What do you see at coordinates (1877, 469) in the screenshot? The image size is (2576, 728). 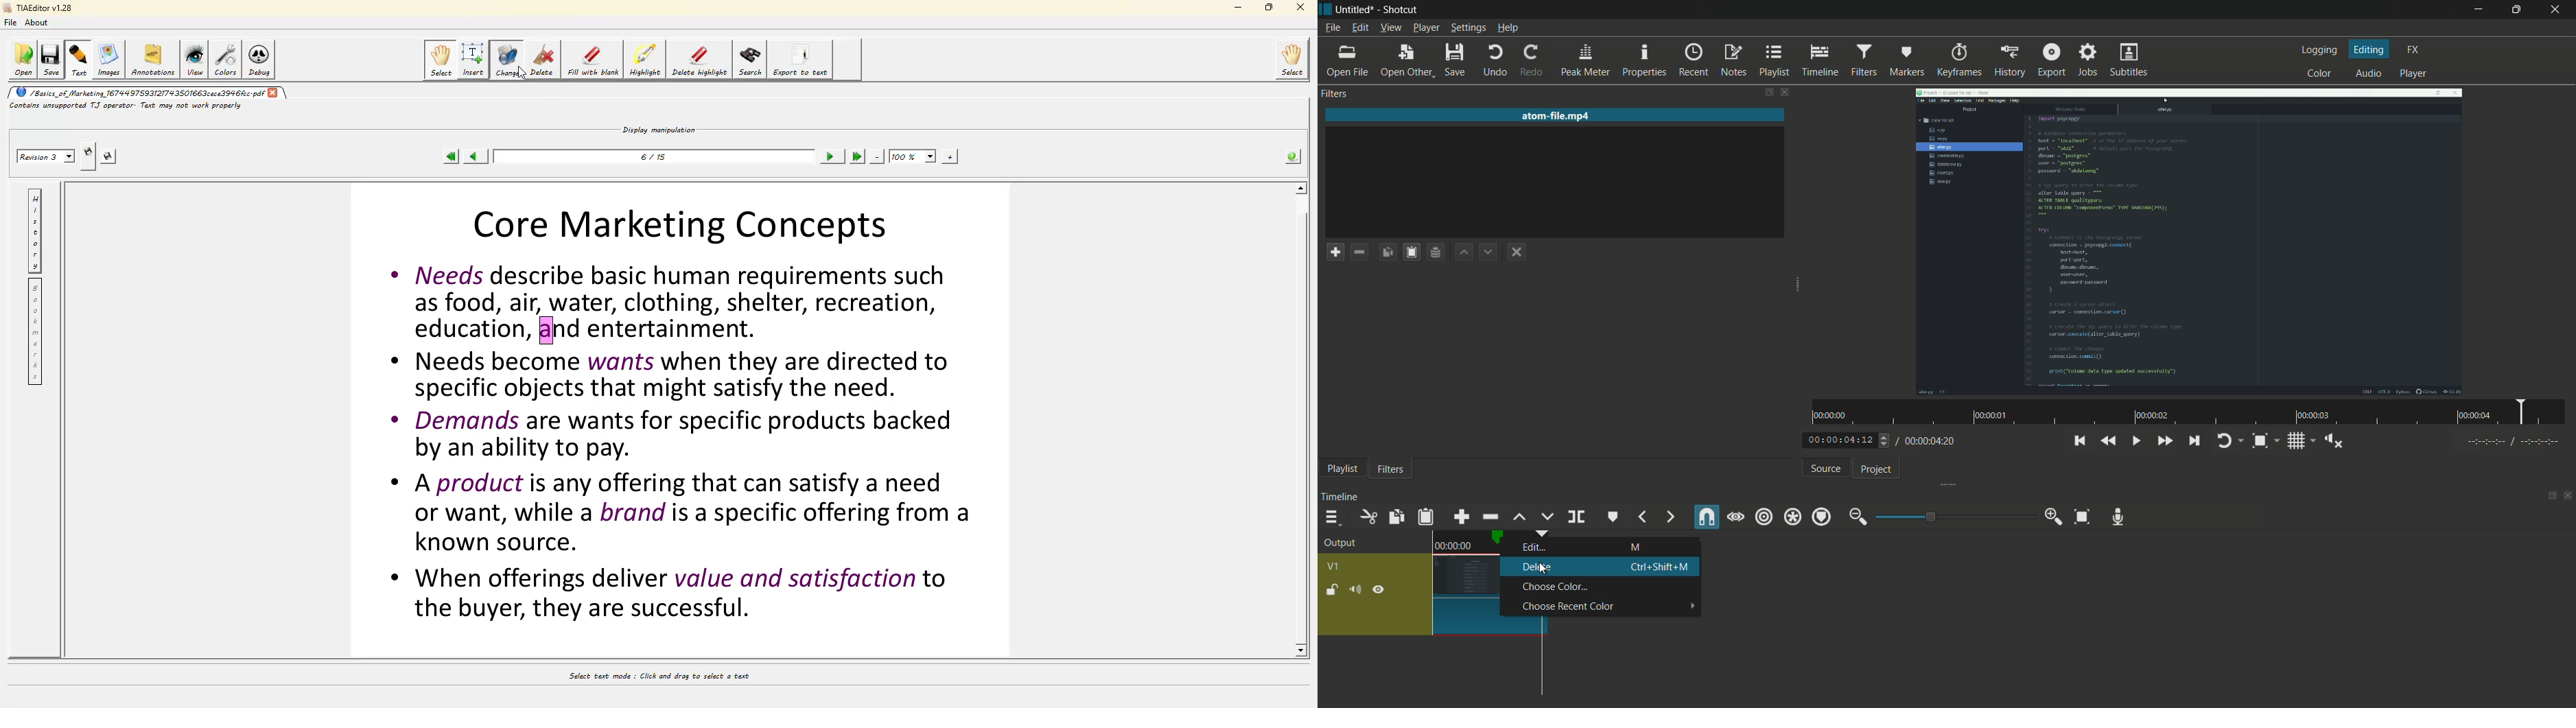 I see `project` at bounding box center [1877, 469].